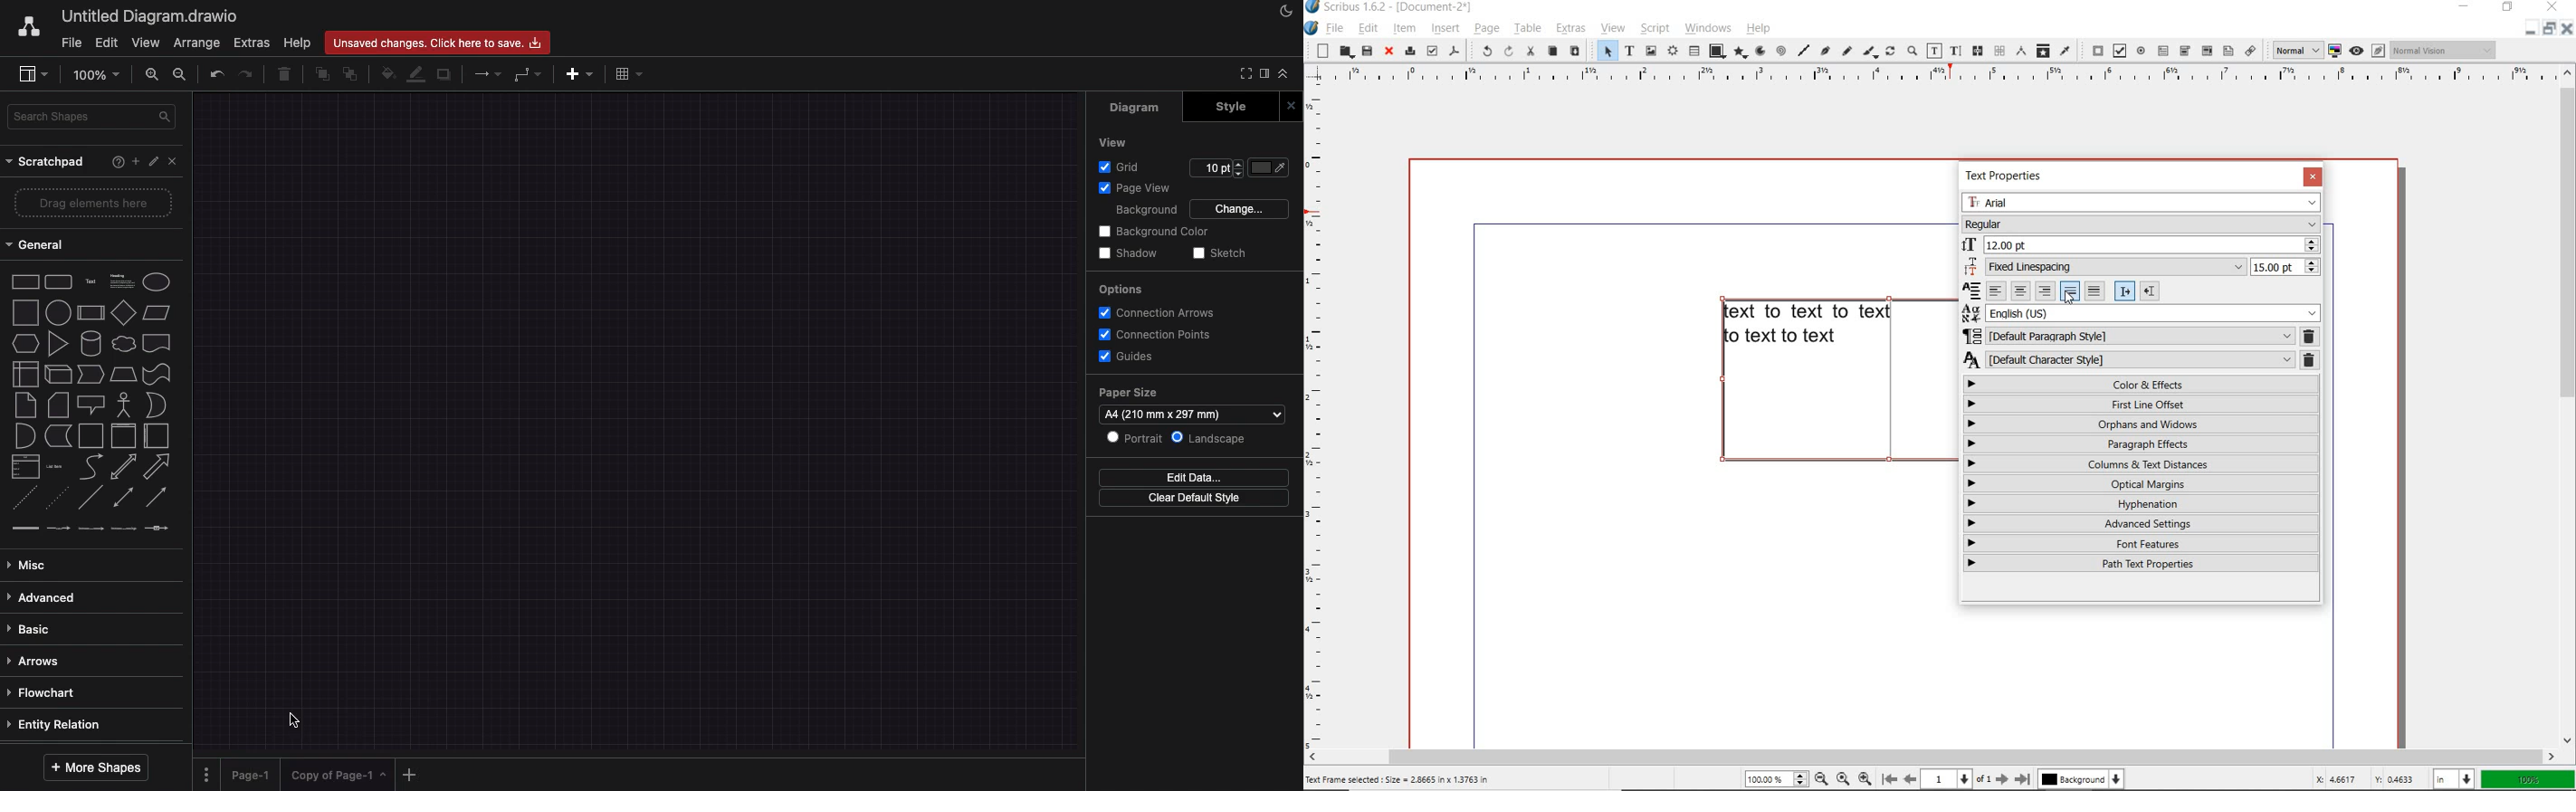 This screenshot has width=2576, height=812. What do you see at coordinates (154, 160) in the screenshot?
I see `edit` at bounding box center [154, 160].